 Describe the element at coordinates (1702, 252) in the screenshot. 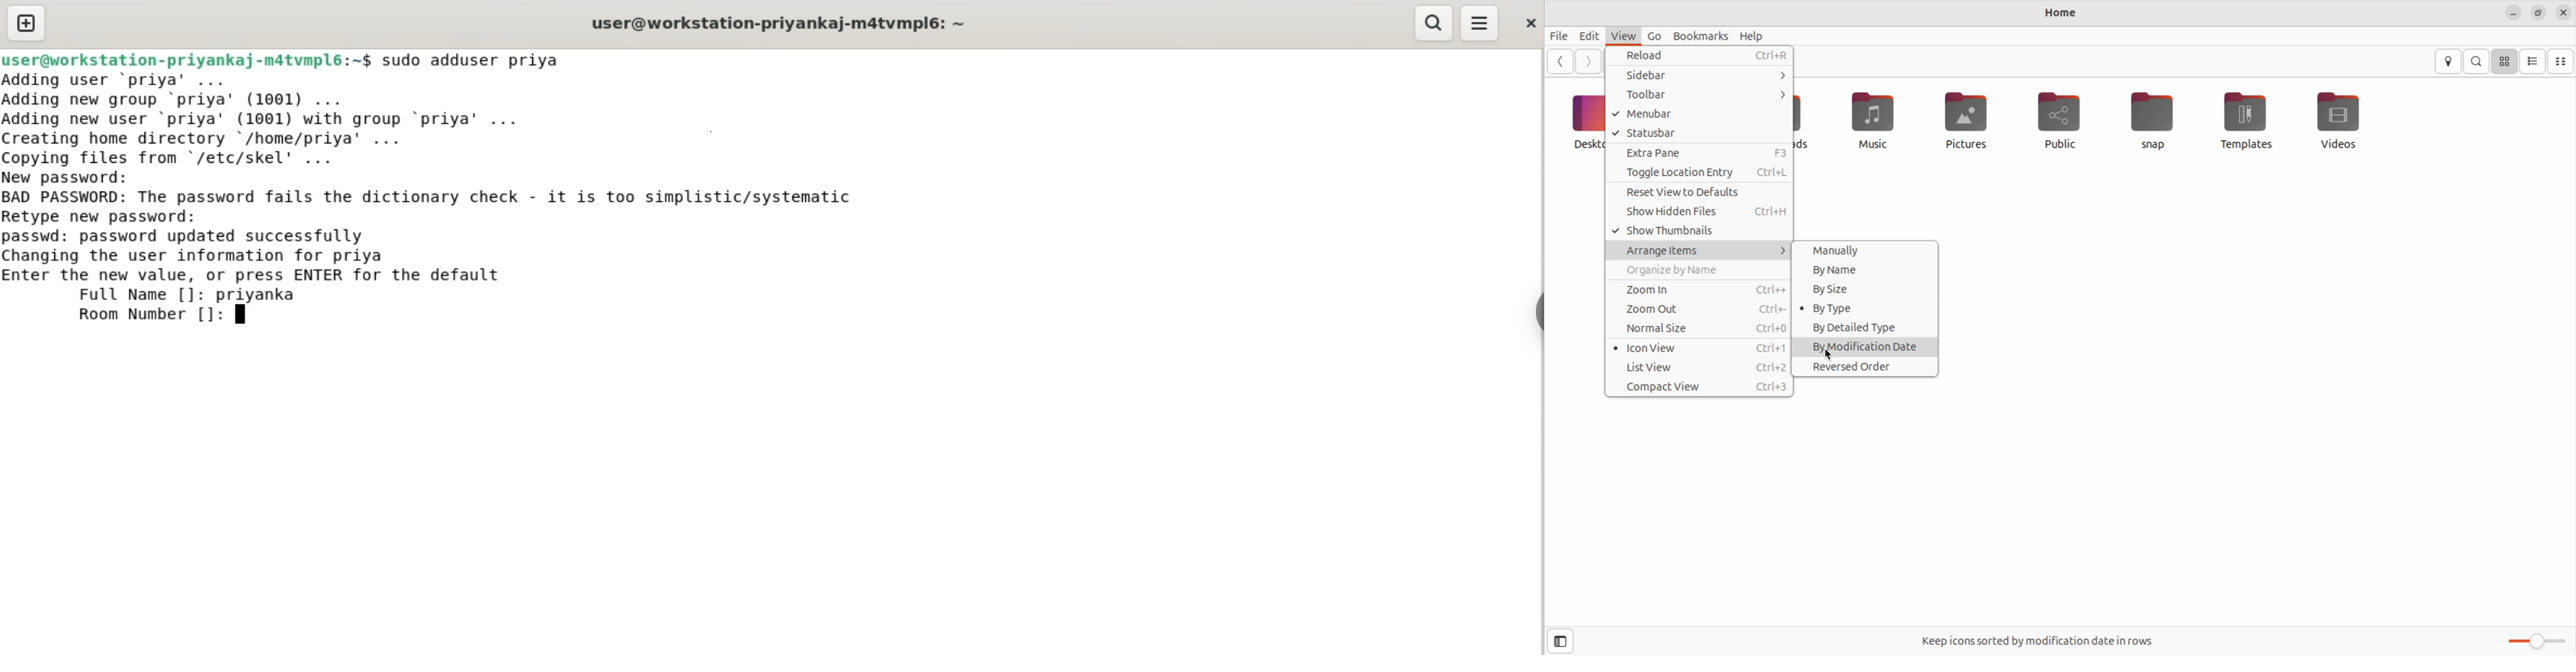

I see `arrange items` at that location.